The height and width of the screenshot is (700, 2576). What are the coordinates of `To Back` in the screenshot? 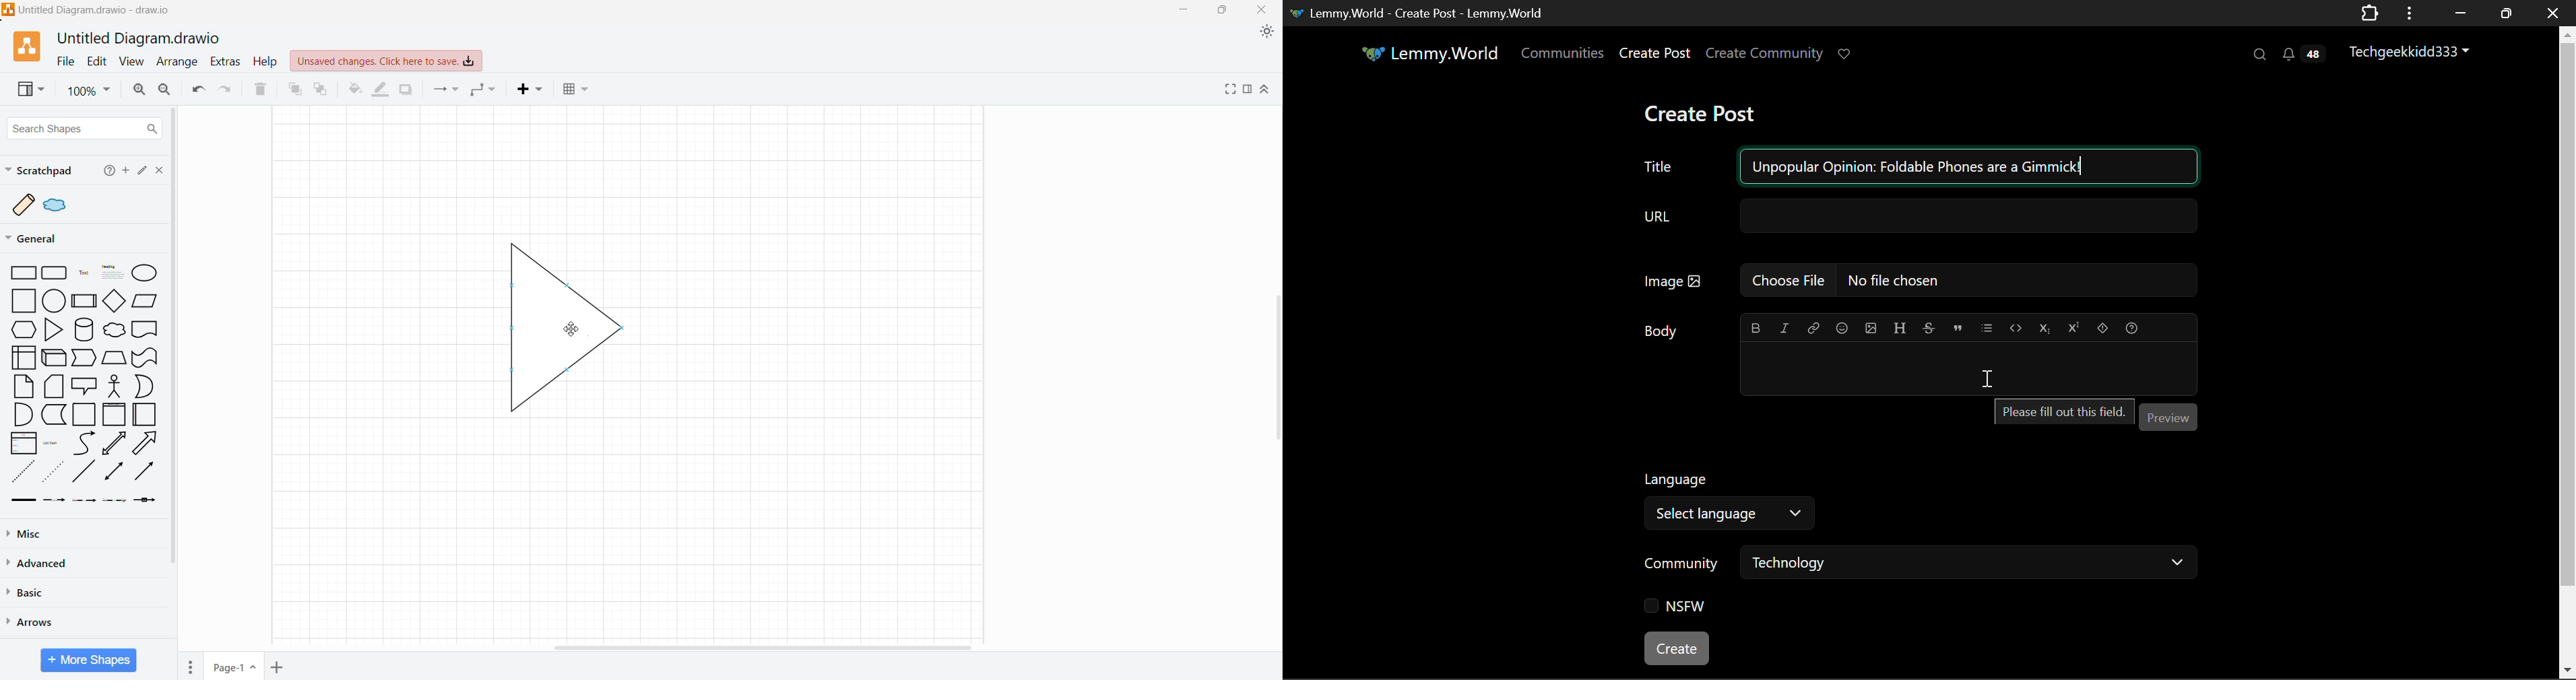 It's located at (323, 88).